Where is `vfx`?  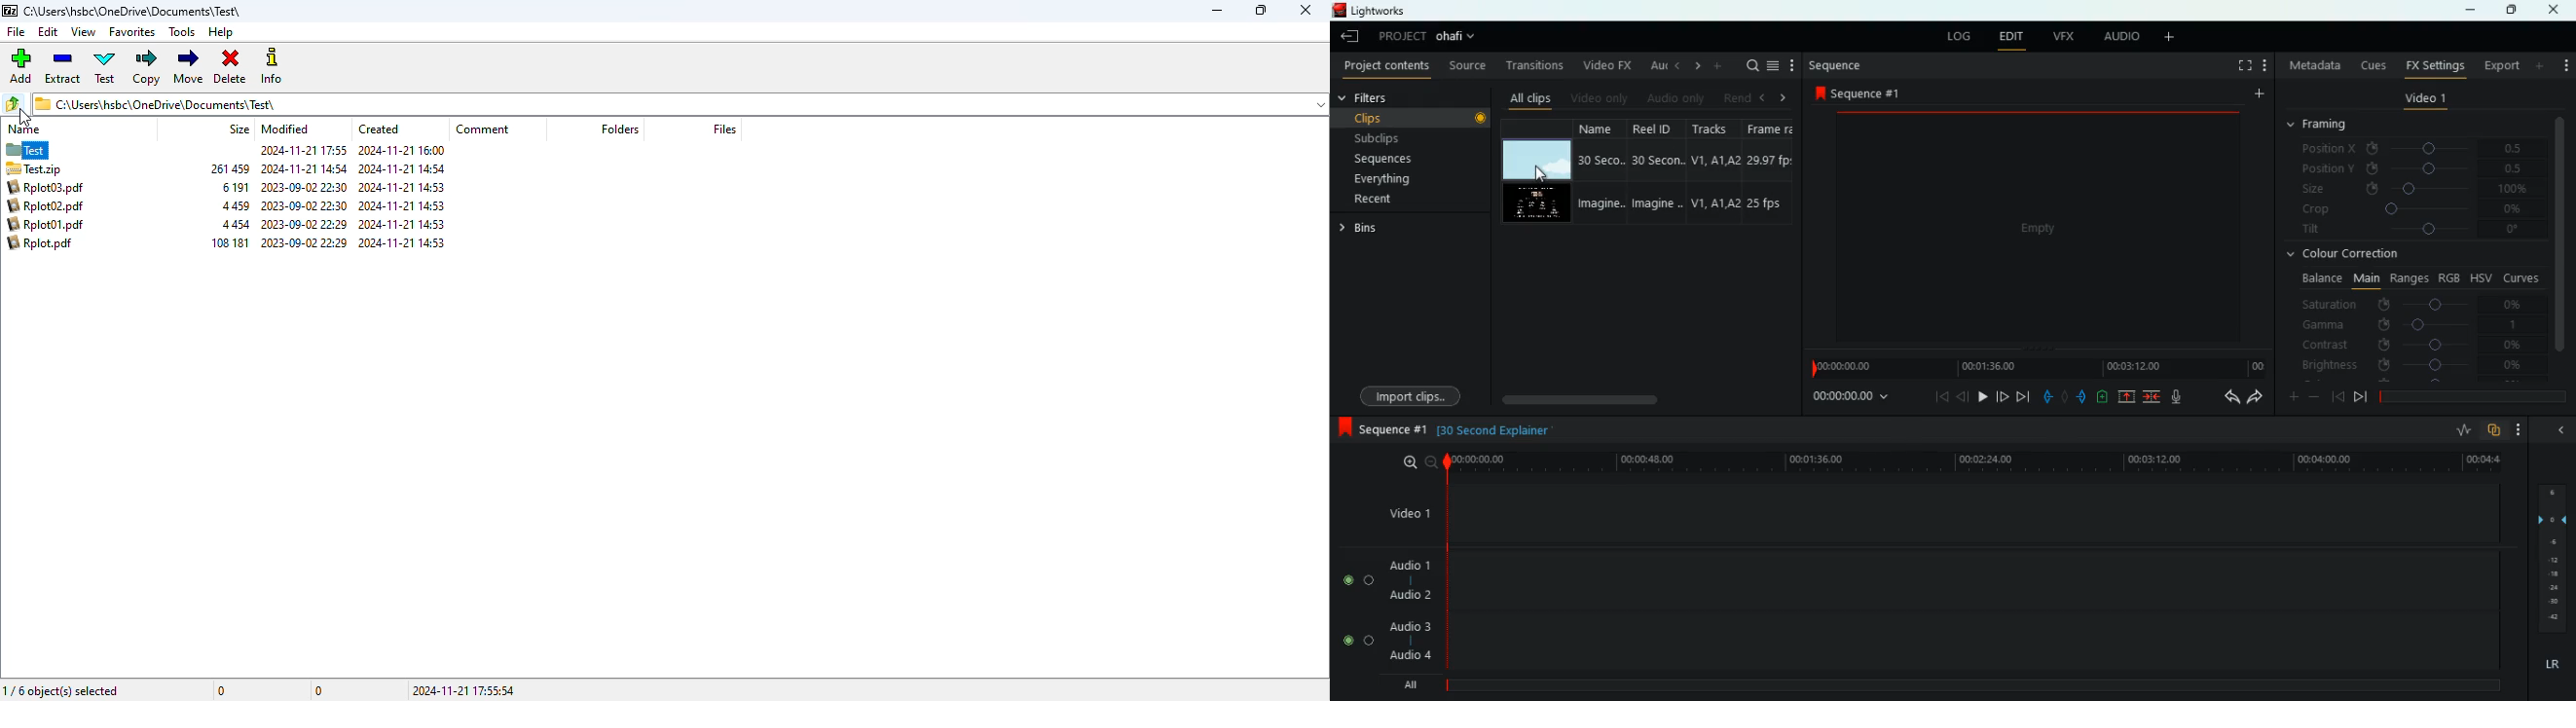
vfx is located at coordinates (2061, 36).